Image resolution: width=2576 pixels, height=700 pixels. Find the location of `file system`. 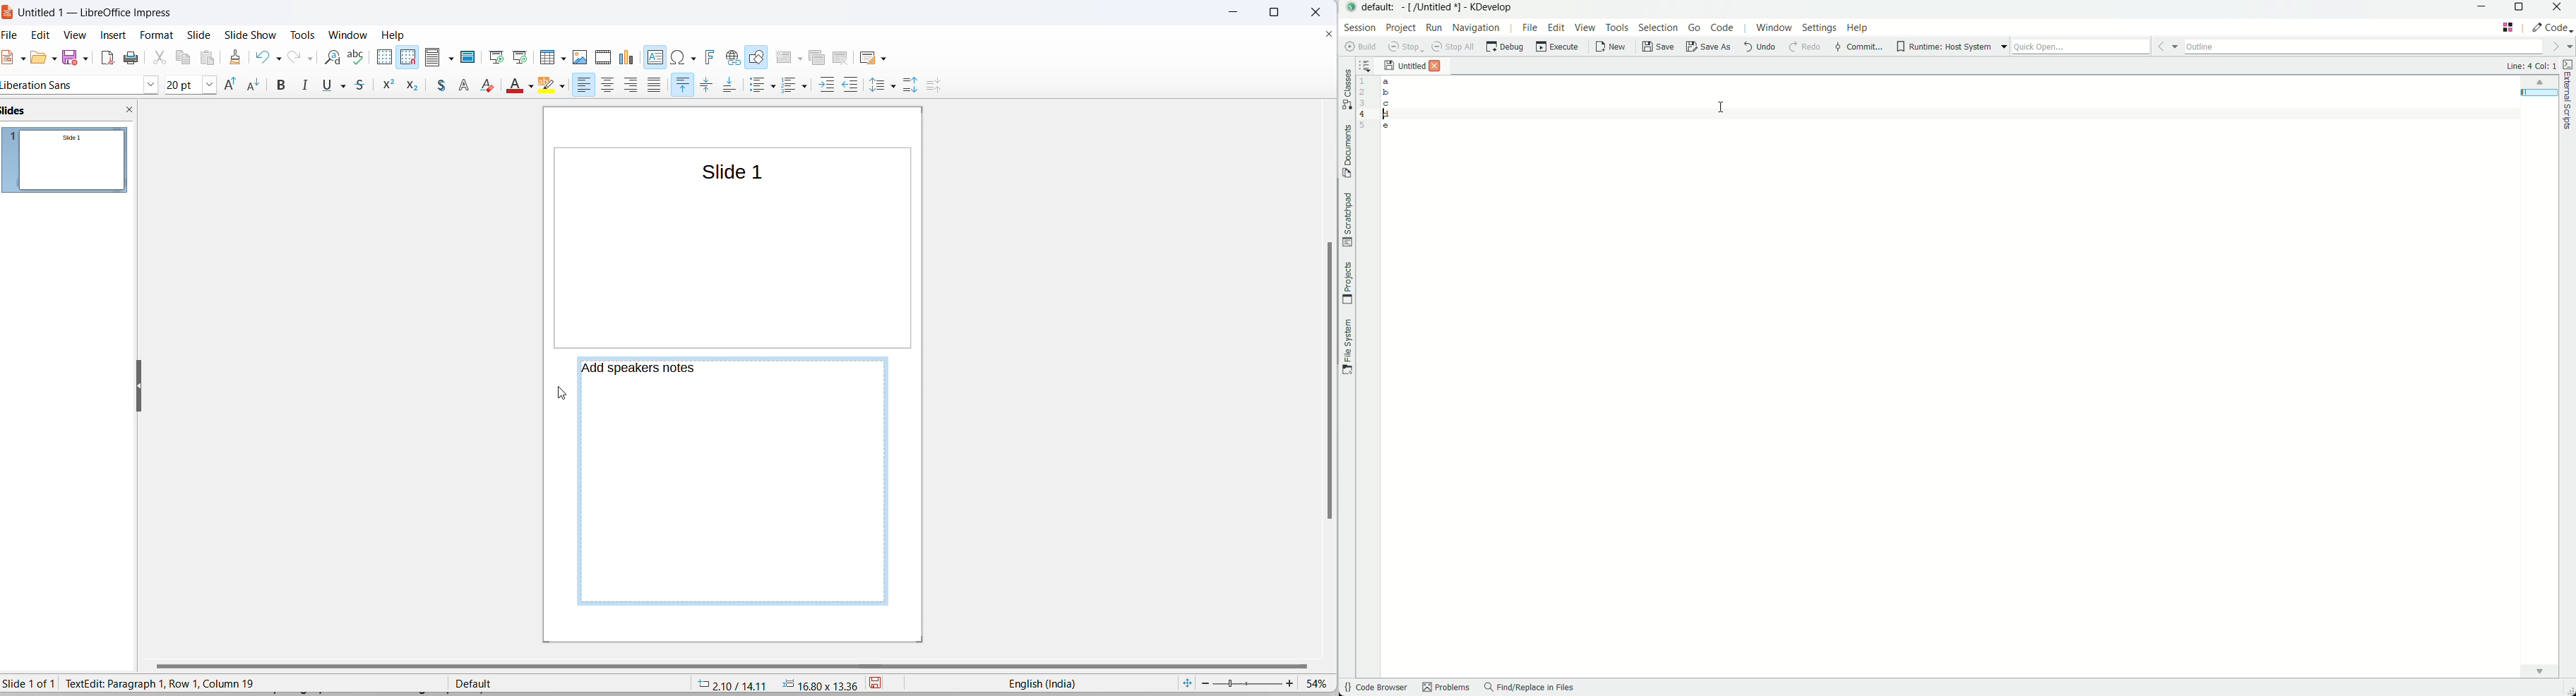

file system is located at coordinates (1347, 349).